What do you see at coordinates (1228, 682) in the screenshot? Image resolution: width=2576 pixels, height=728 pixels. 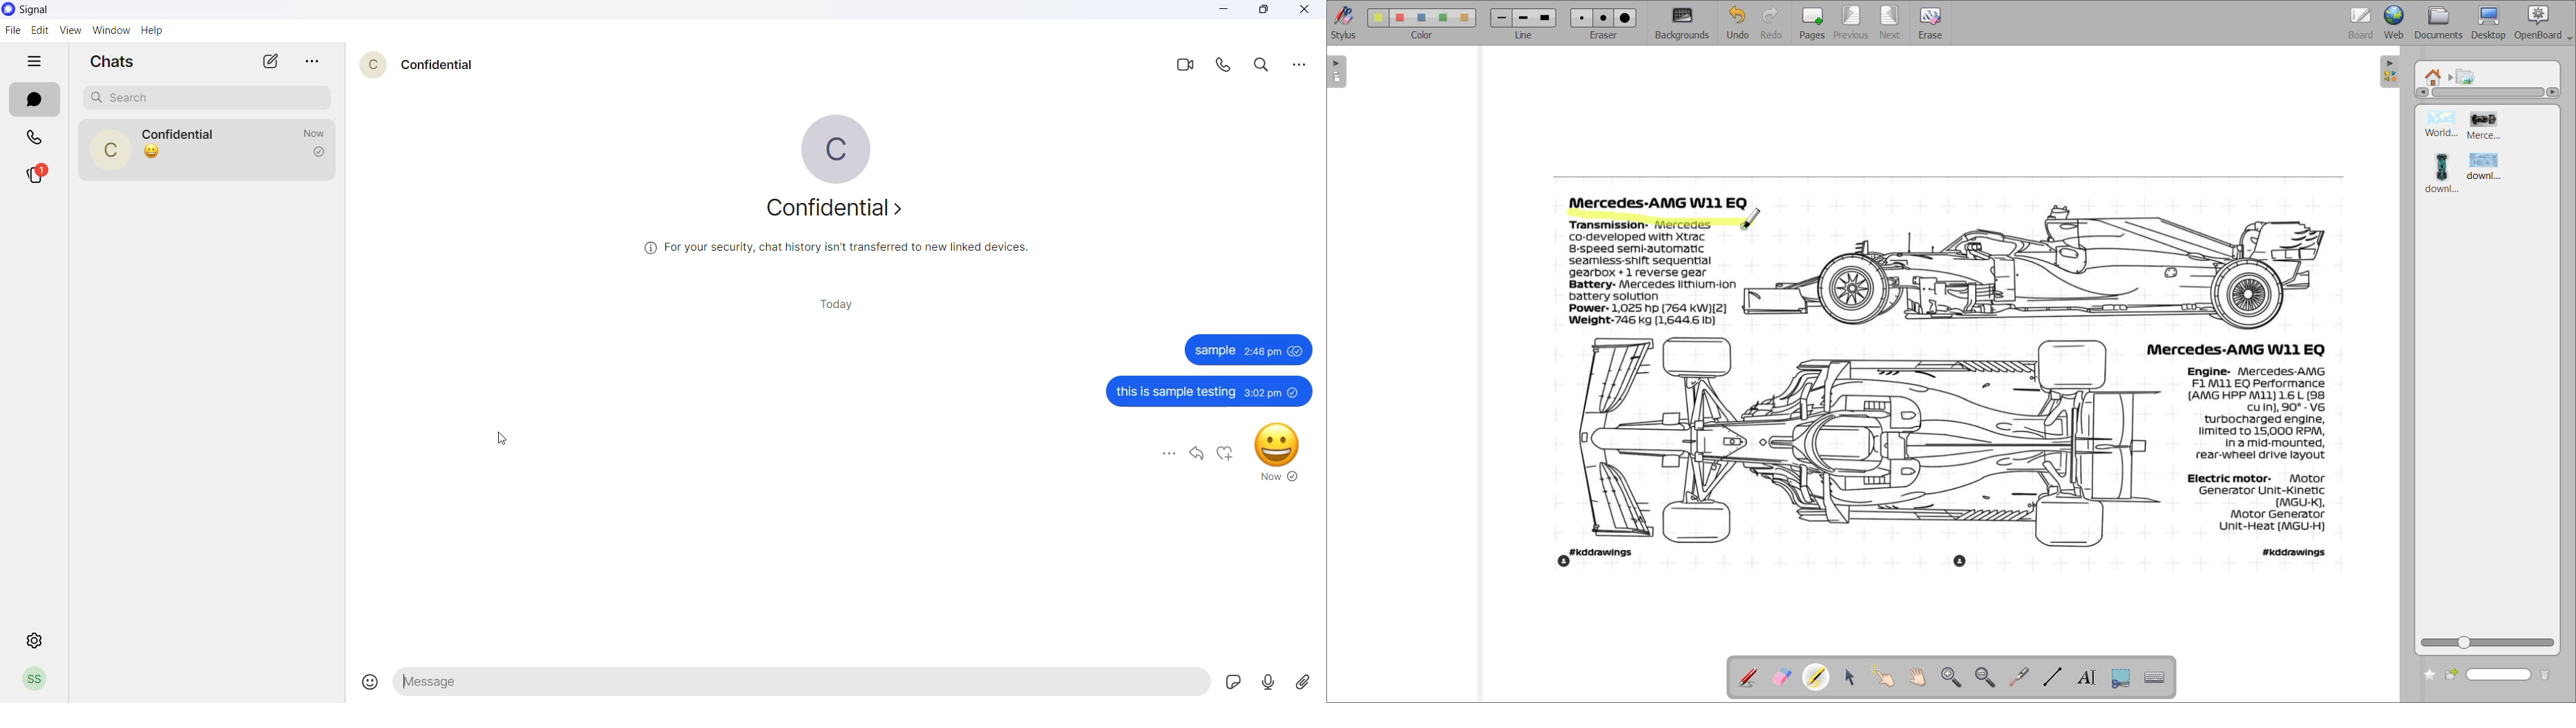 I see `Sticker` at bounding box center [1228, 682].